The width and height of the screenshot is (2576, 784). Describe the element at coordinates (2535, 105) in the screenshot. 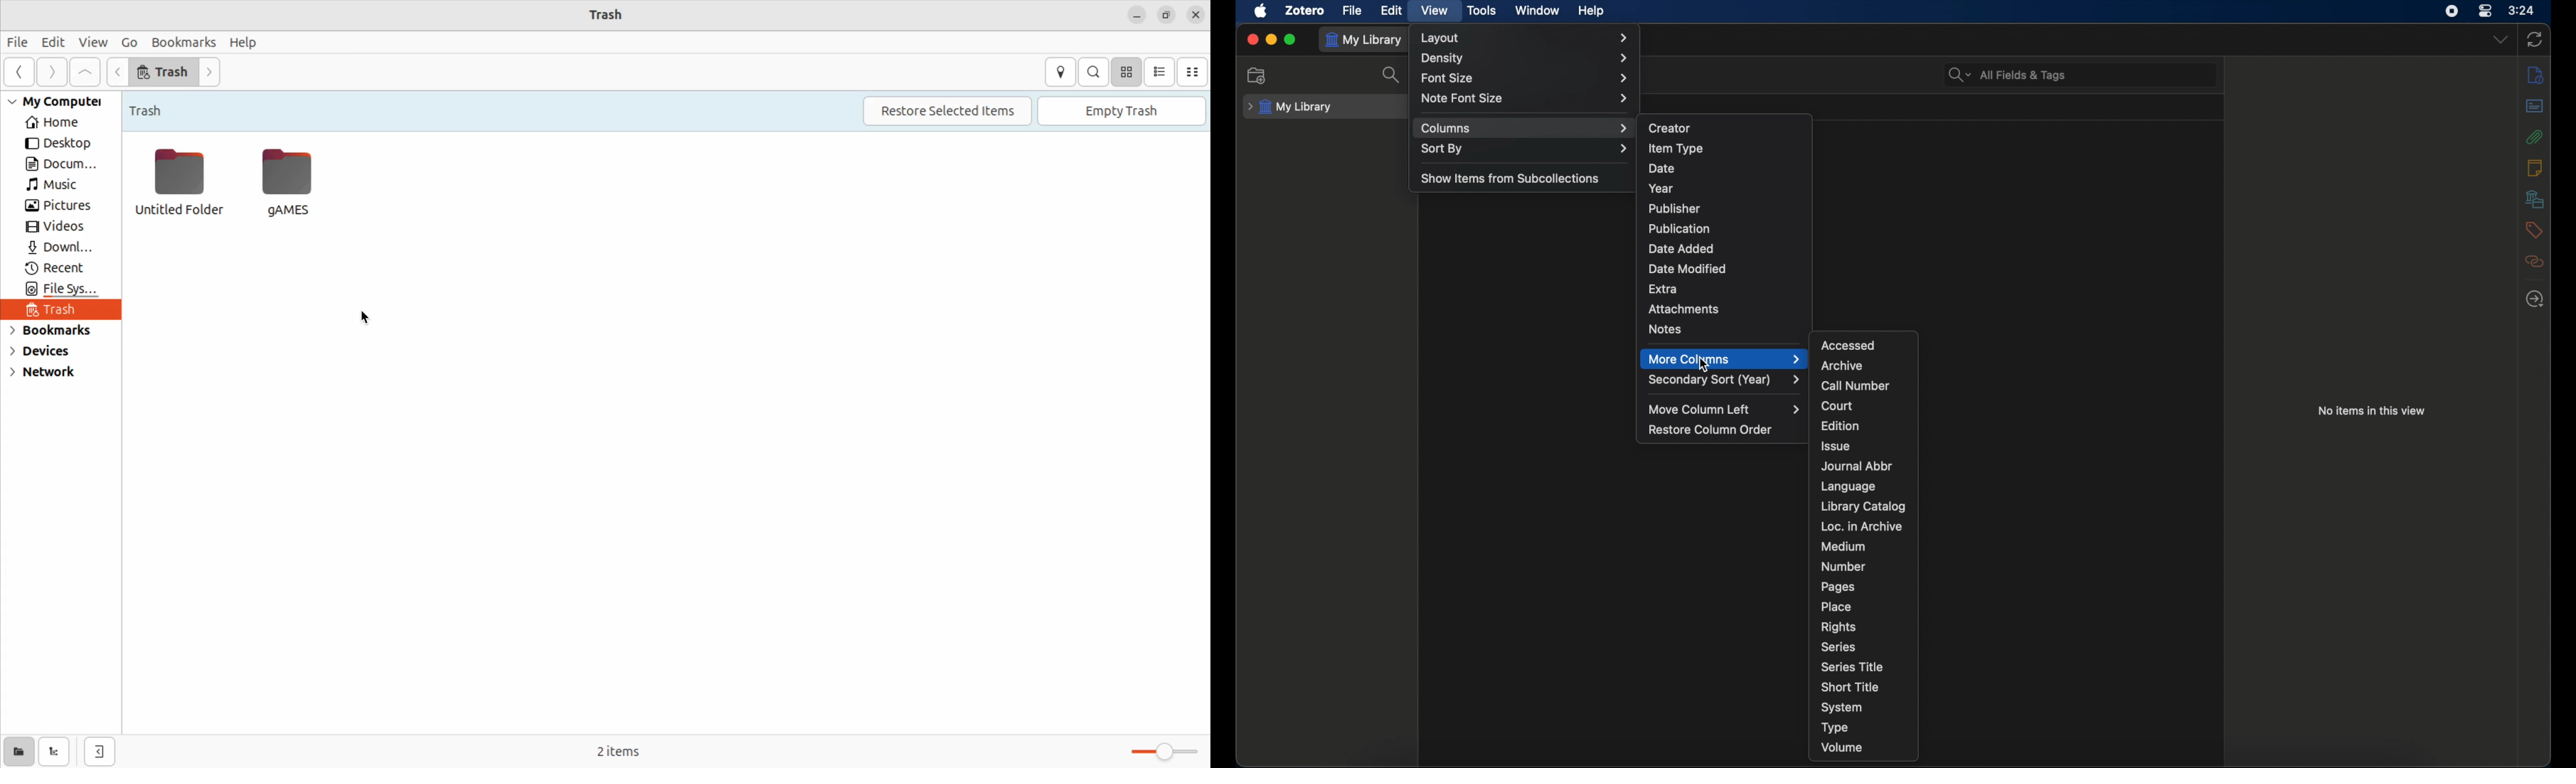

I see `abstract` at that location.